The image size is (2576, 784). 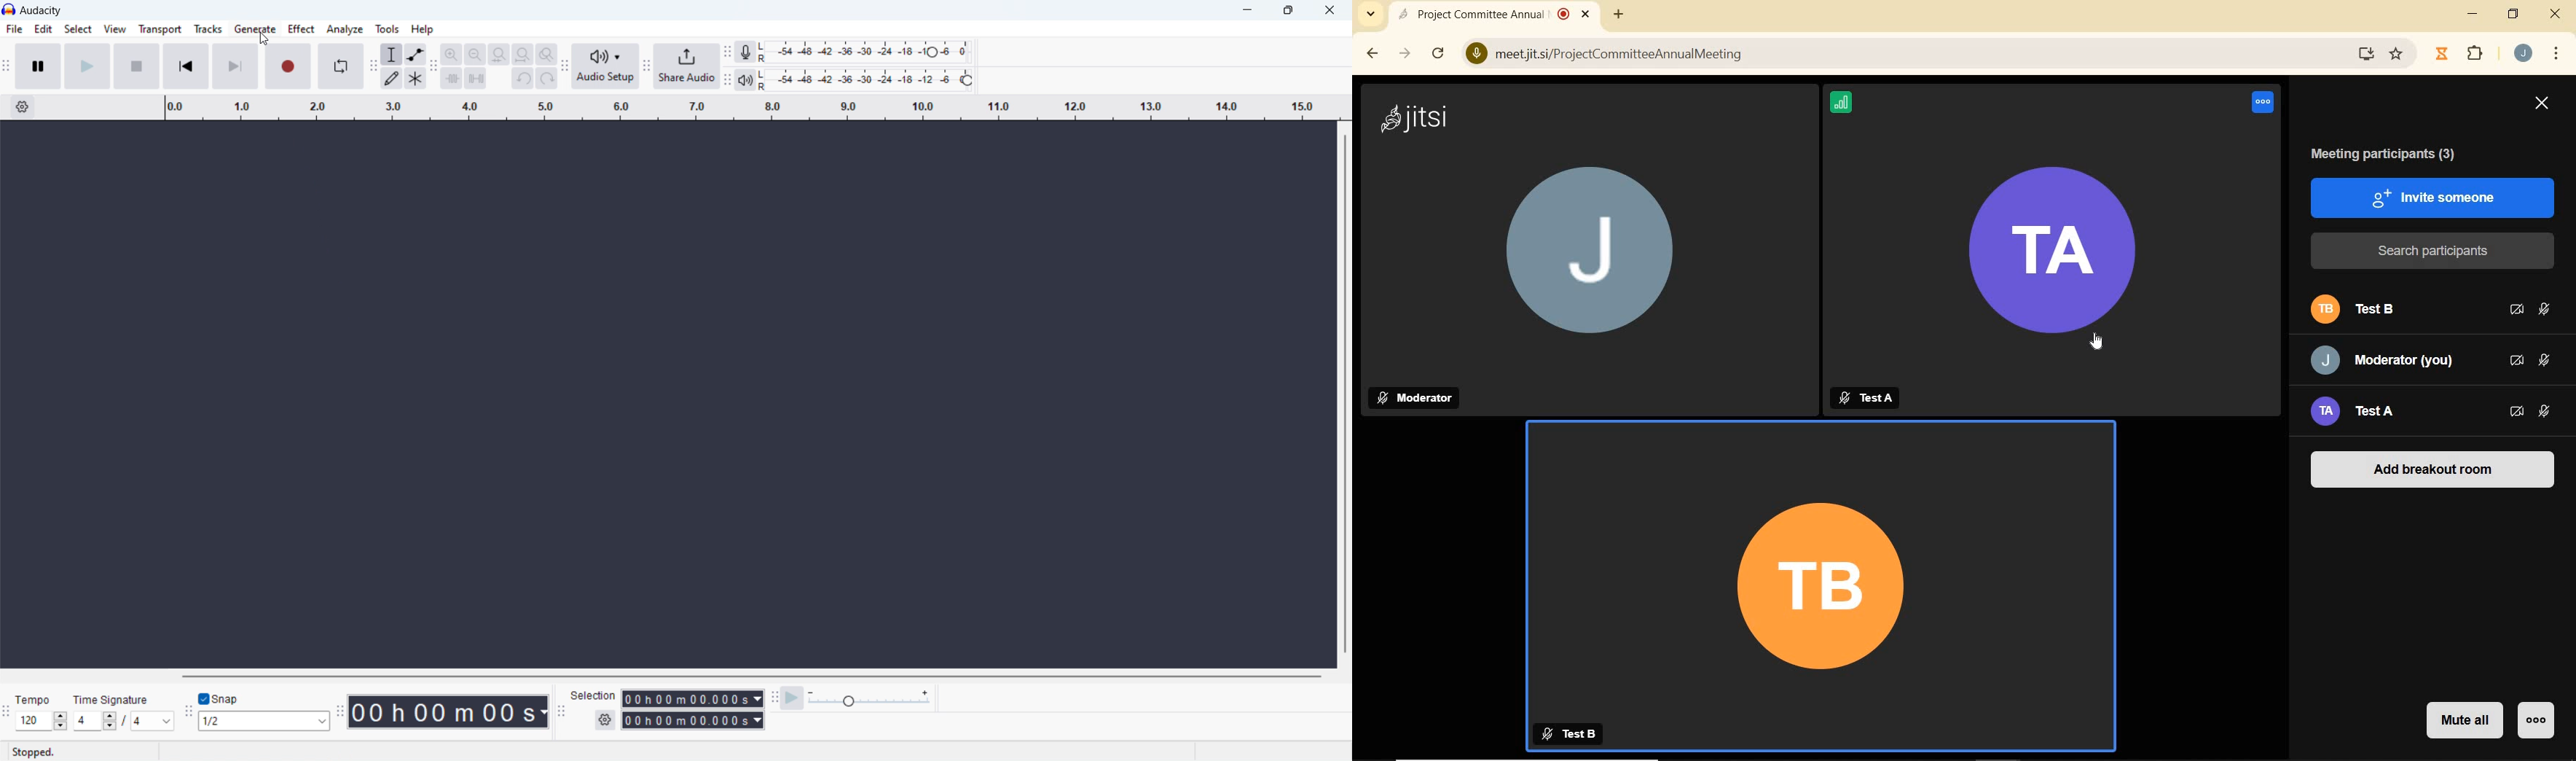 What do you see at coordinates (2050, 224) in the screenshot?
I see `TATA` at bounding box center [2050, 224].